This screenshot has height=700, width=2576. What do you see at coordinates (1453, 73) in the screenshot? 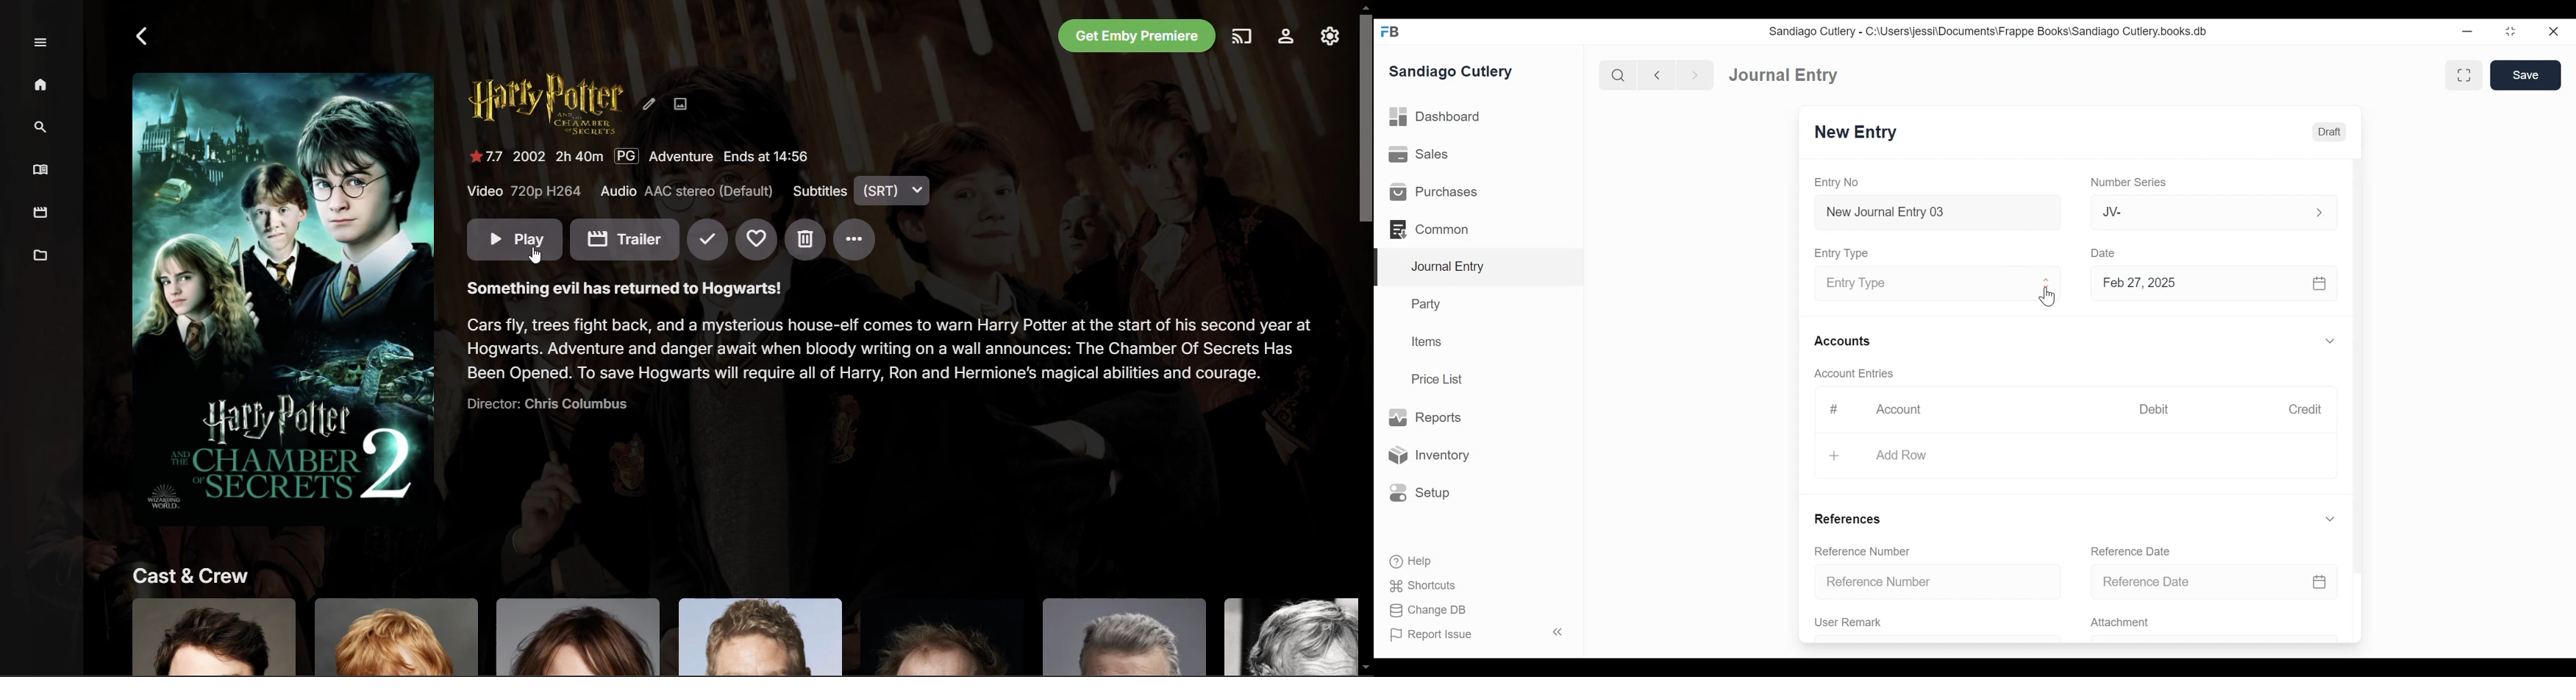
I see `Sandiago Cutlery` at bounding box center [1453, 73].